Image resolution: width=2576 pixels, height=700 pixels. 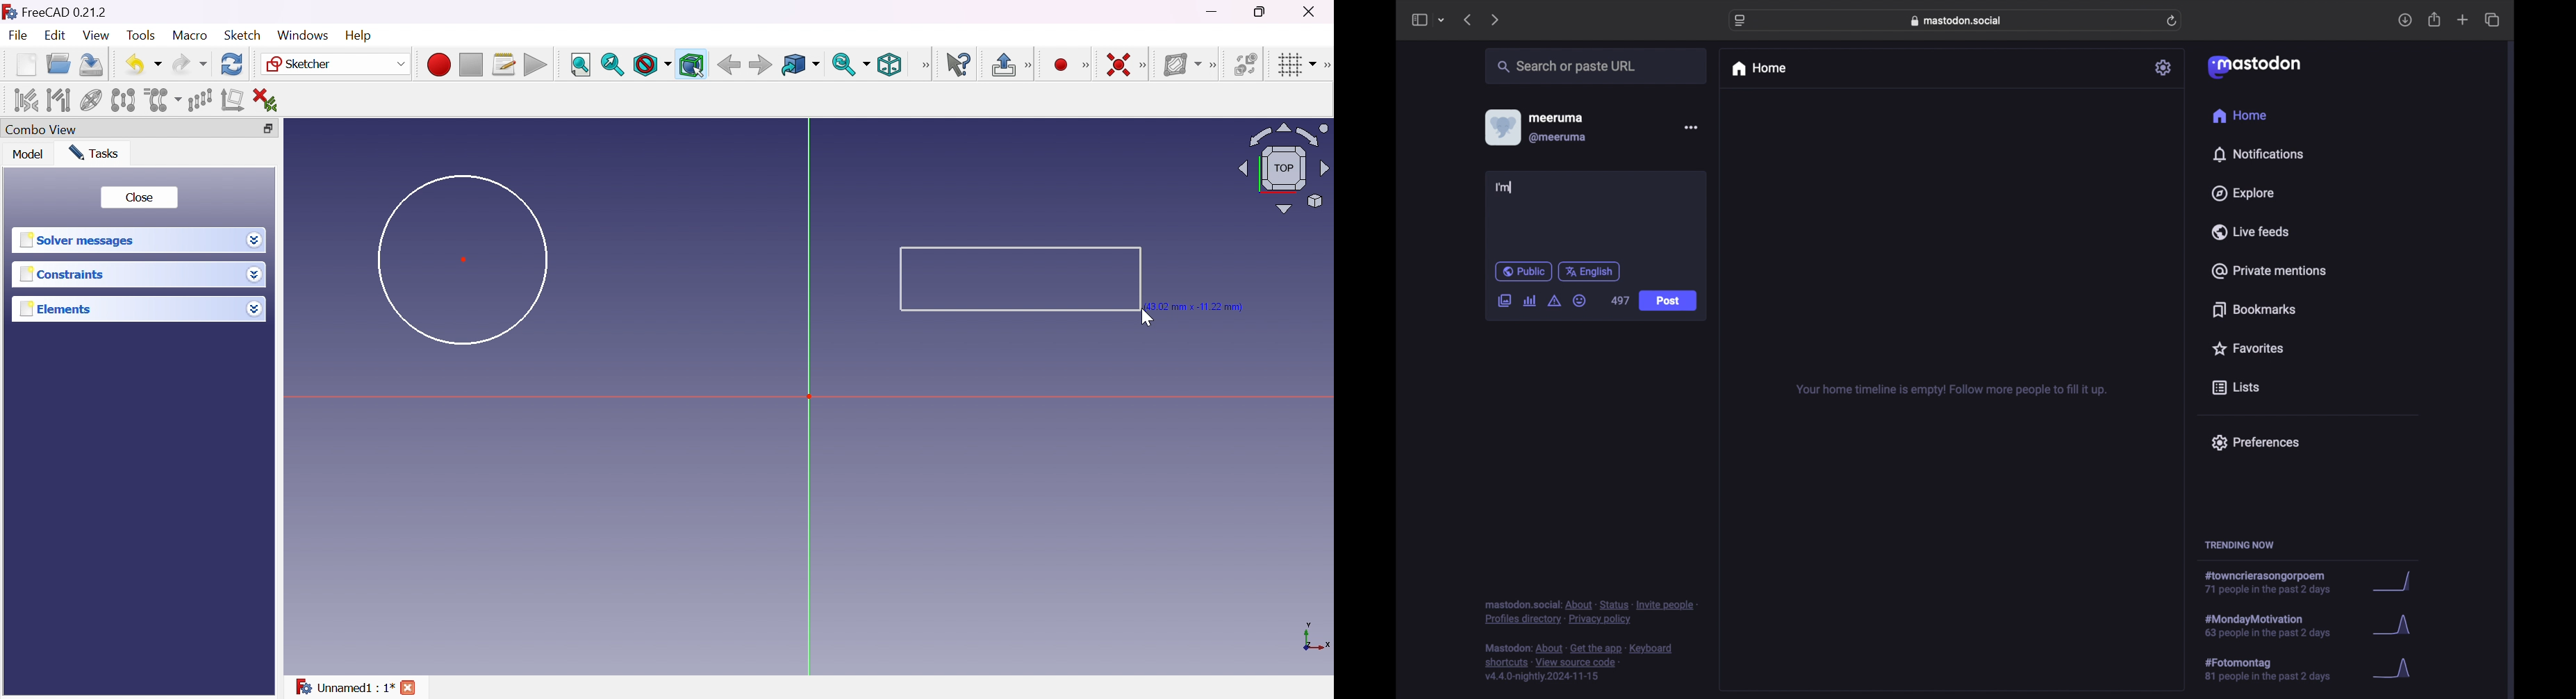 What do you see at coordinates (1085, 66) in the screenshot?
I see `Sketcher geometries` at bounding box center [1085, 66].